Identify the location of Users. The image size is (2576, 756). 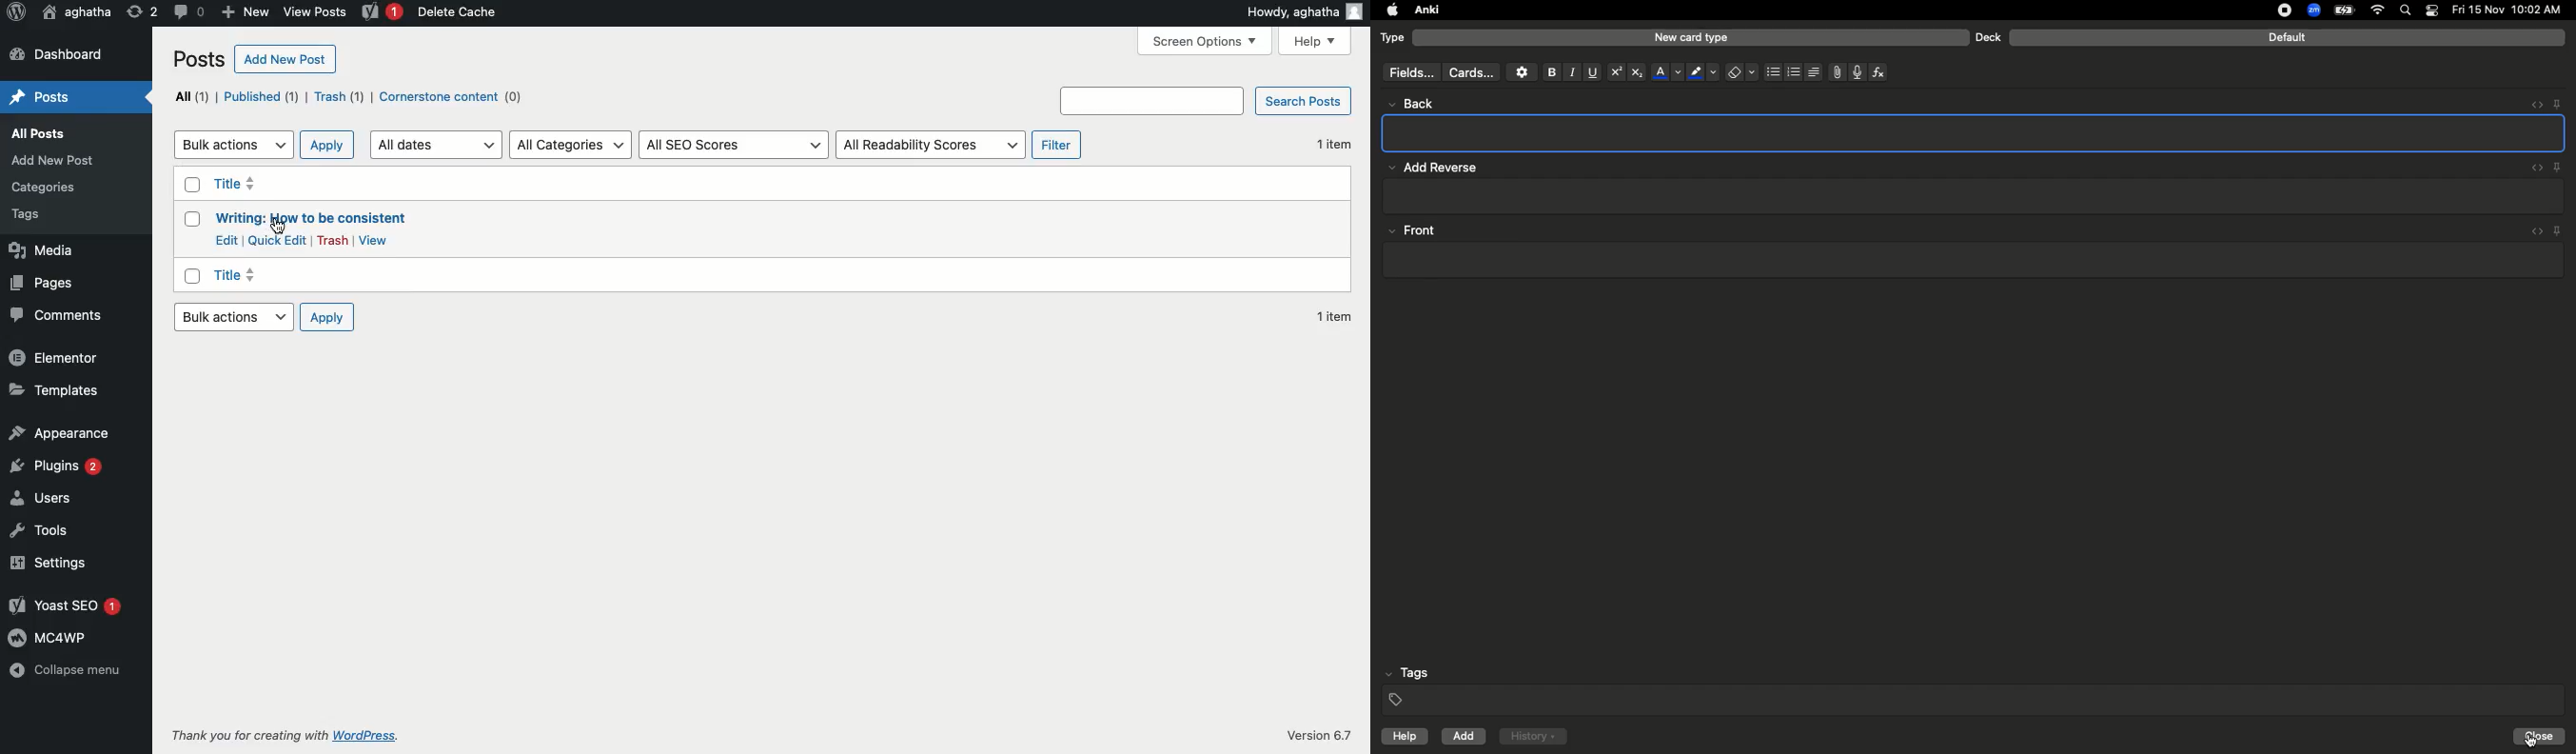
(42, 498).